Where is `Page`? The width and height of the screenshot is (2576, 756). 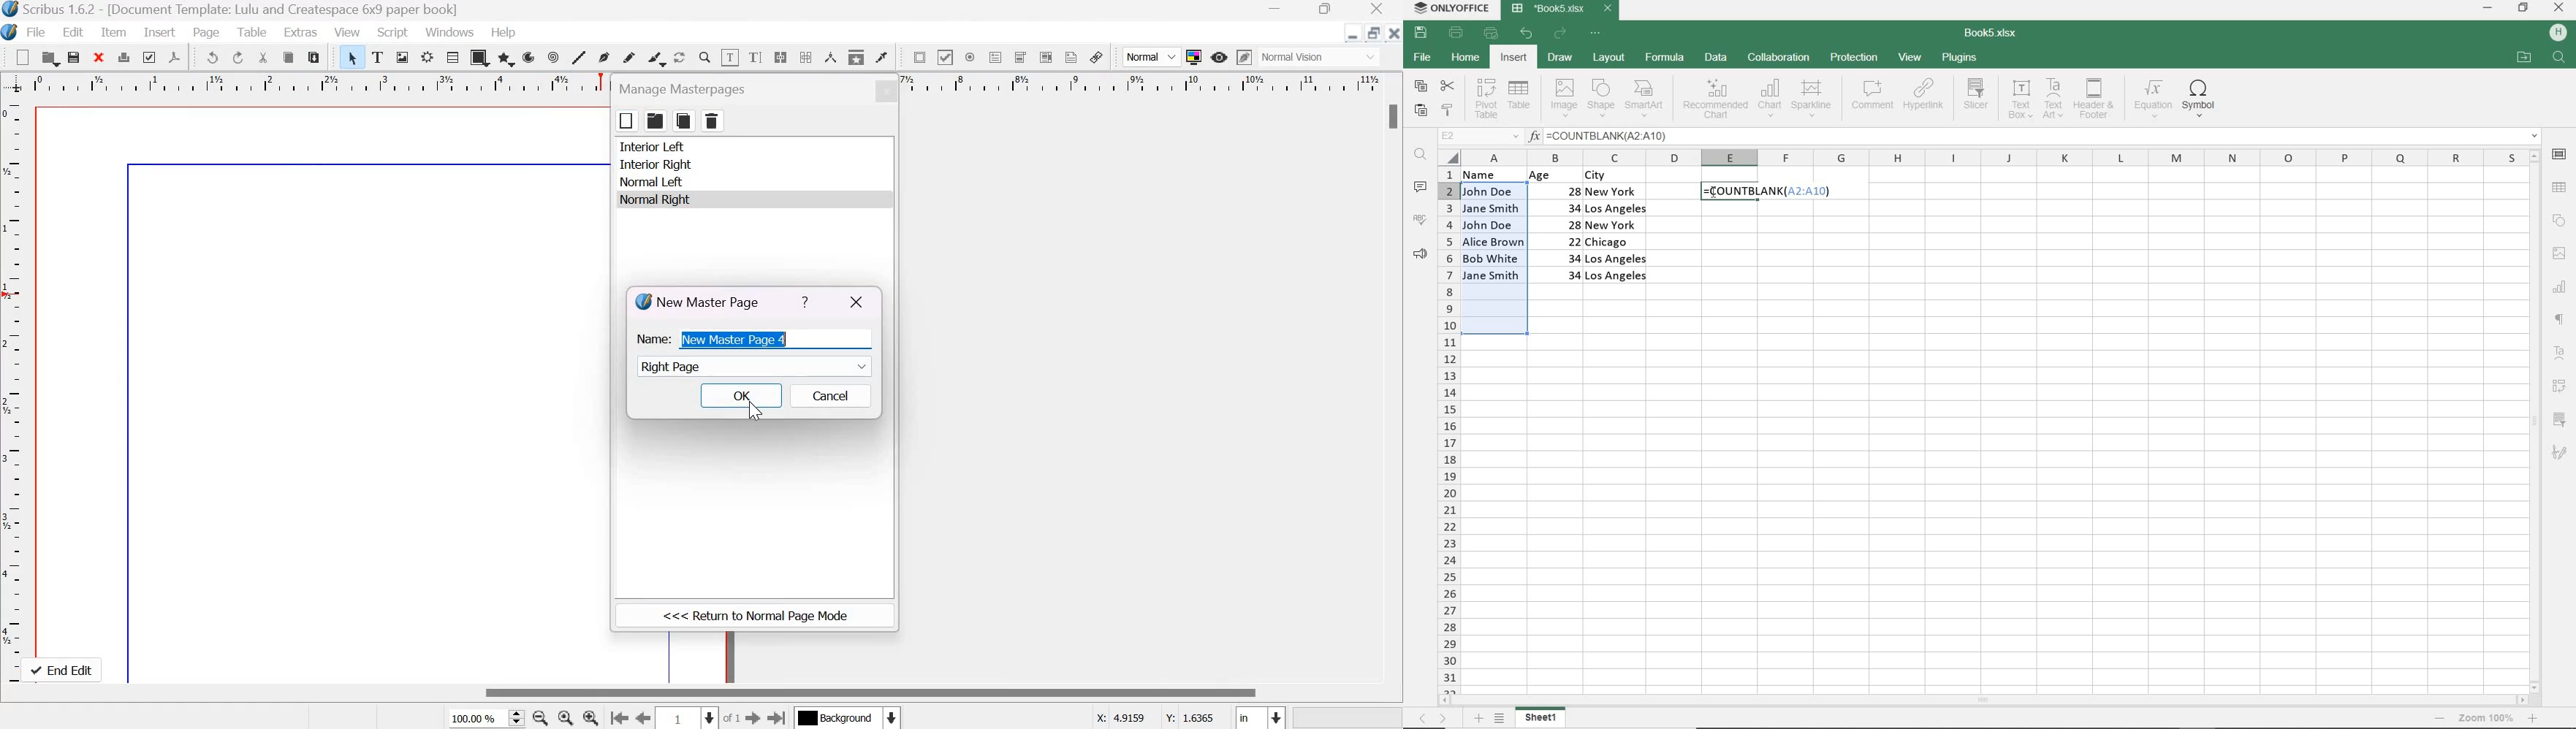
Page is located at coordinates (206, 33).